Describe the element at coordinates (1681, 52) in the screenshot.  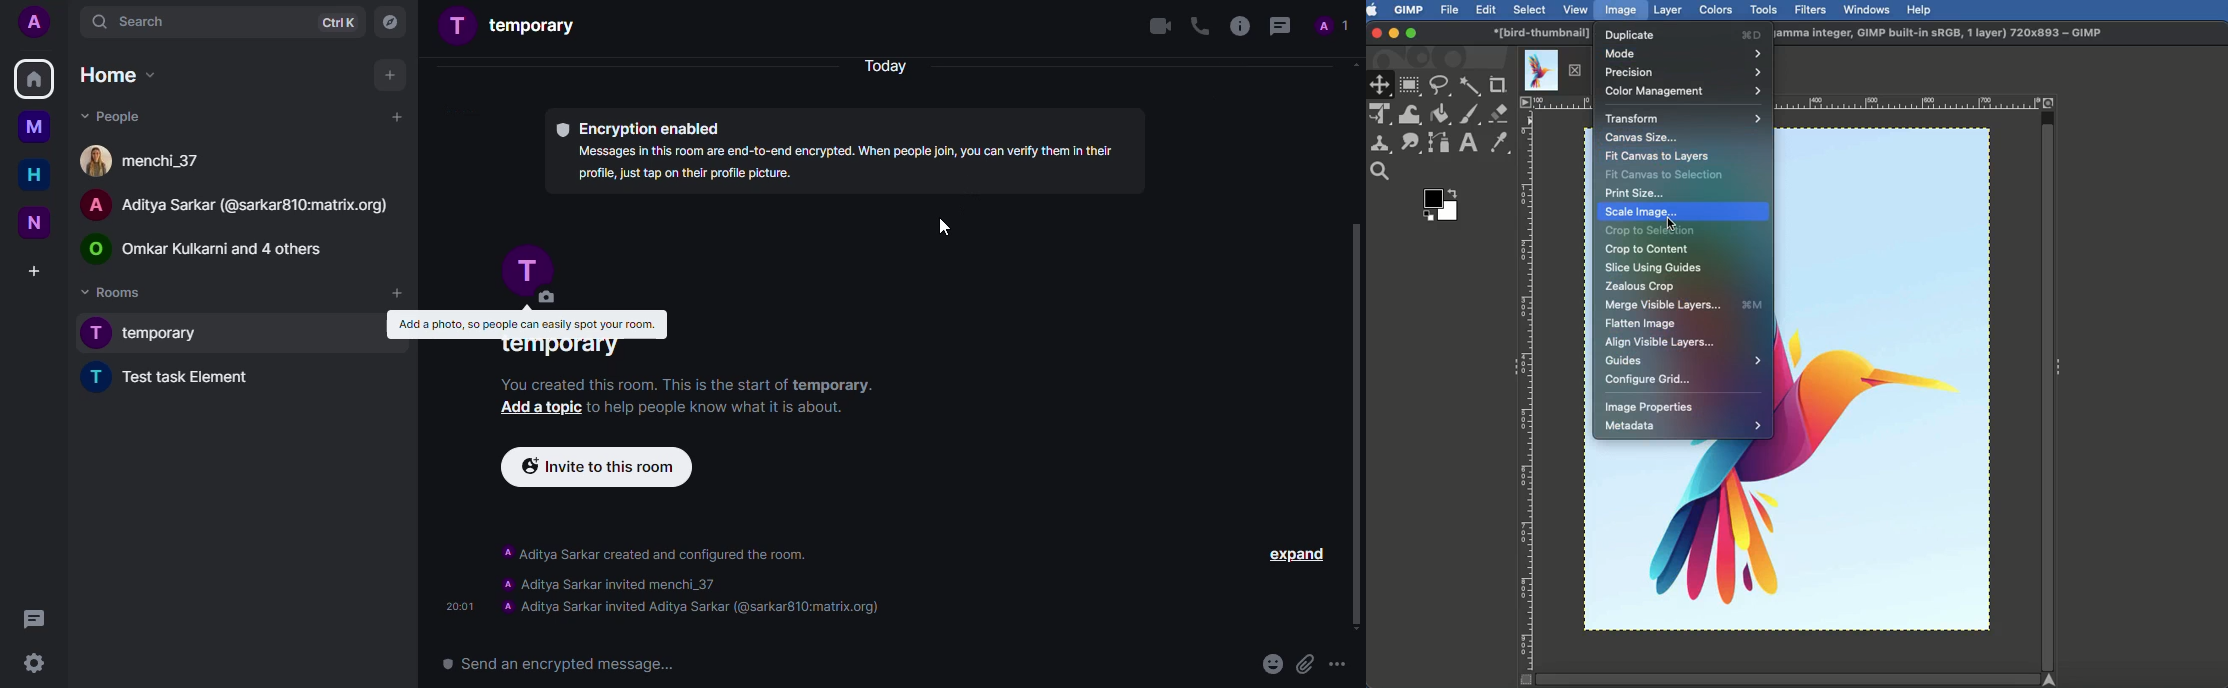
I see `Mode` at that location.